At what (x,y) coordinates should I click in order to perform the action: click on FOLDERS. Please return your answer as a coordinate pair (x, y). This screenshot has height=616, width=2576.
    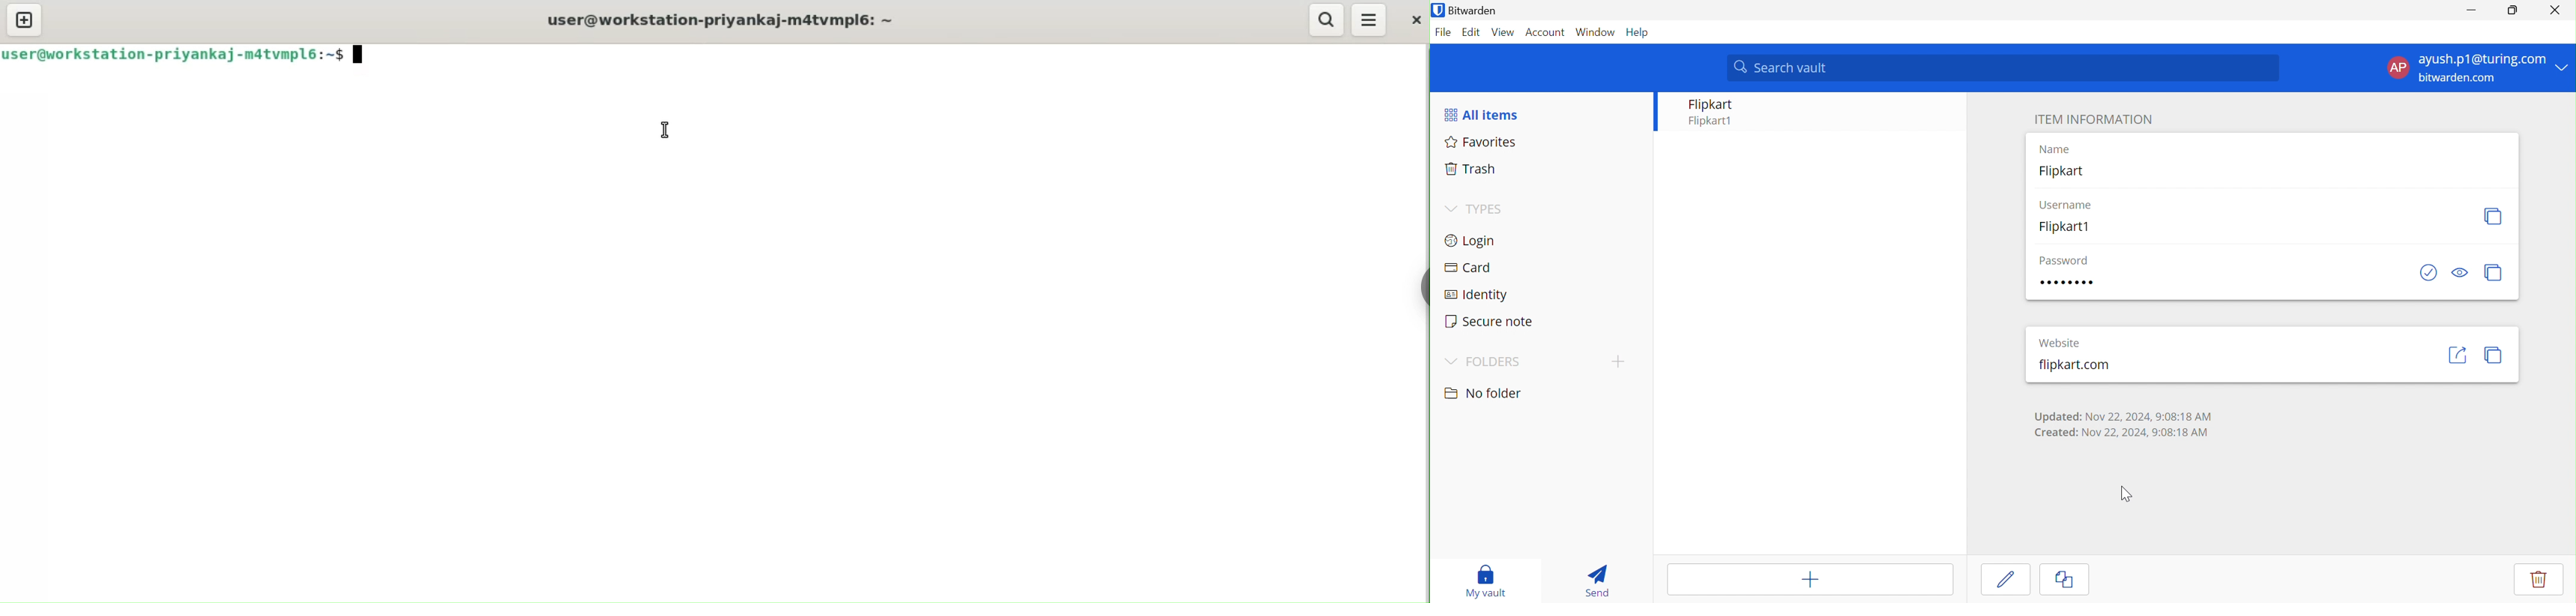
    Looking at the image, I should click on (1494, 363).